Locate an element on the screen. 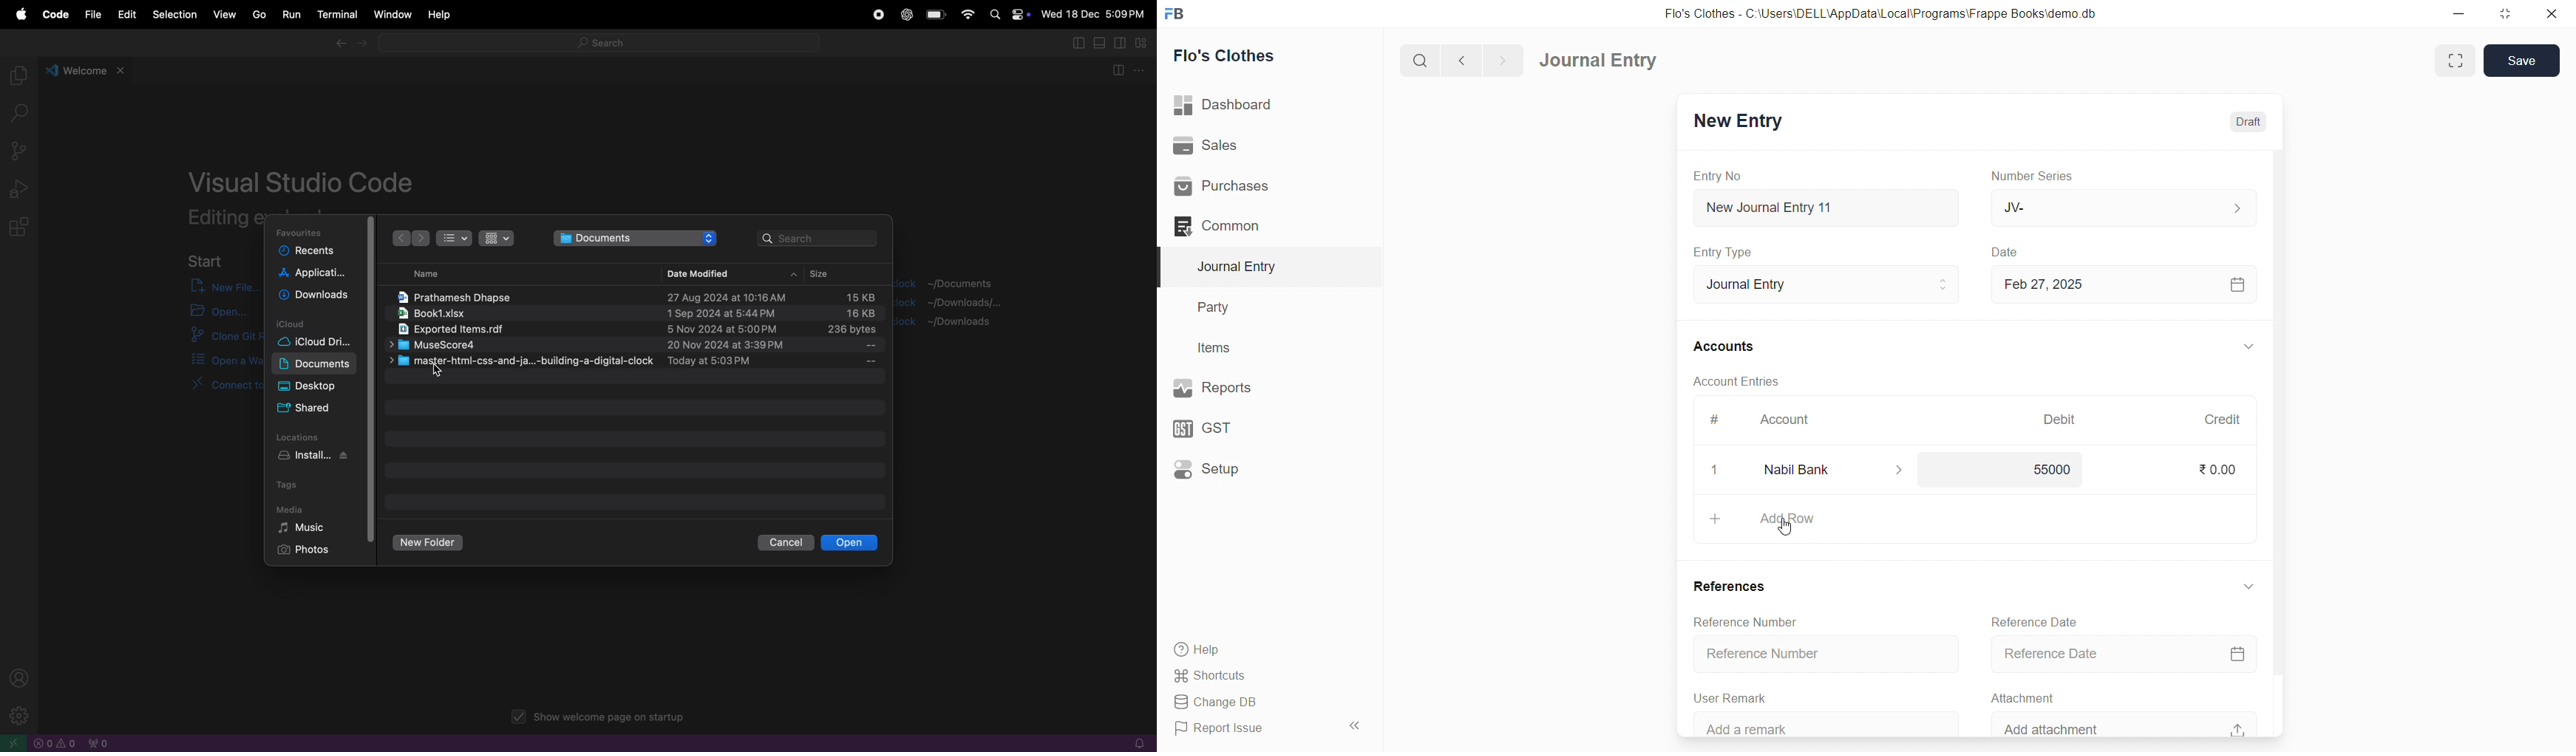  extensions is located at coordinates (21, 228).